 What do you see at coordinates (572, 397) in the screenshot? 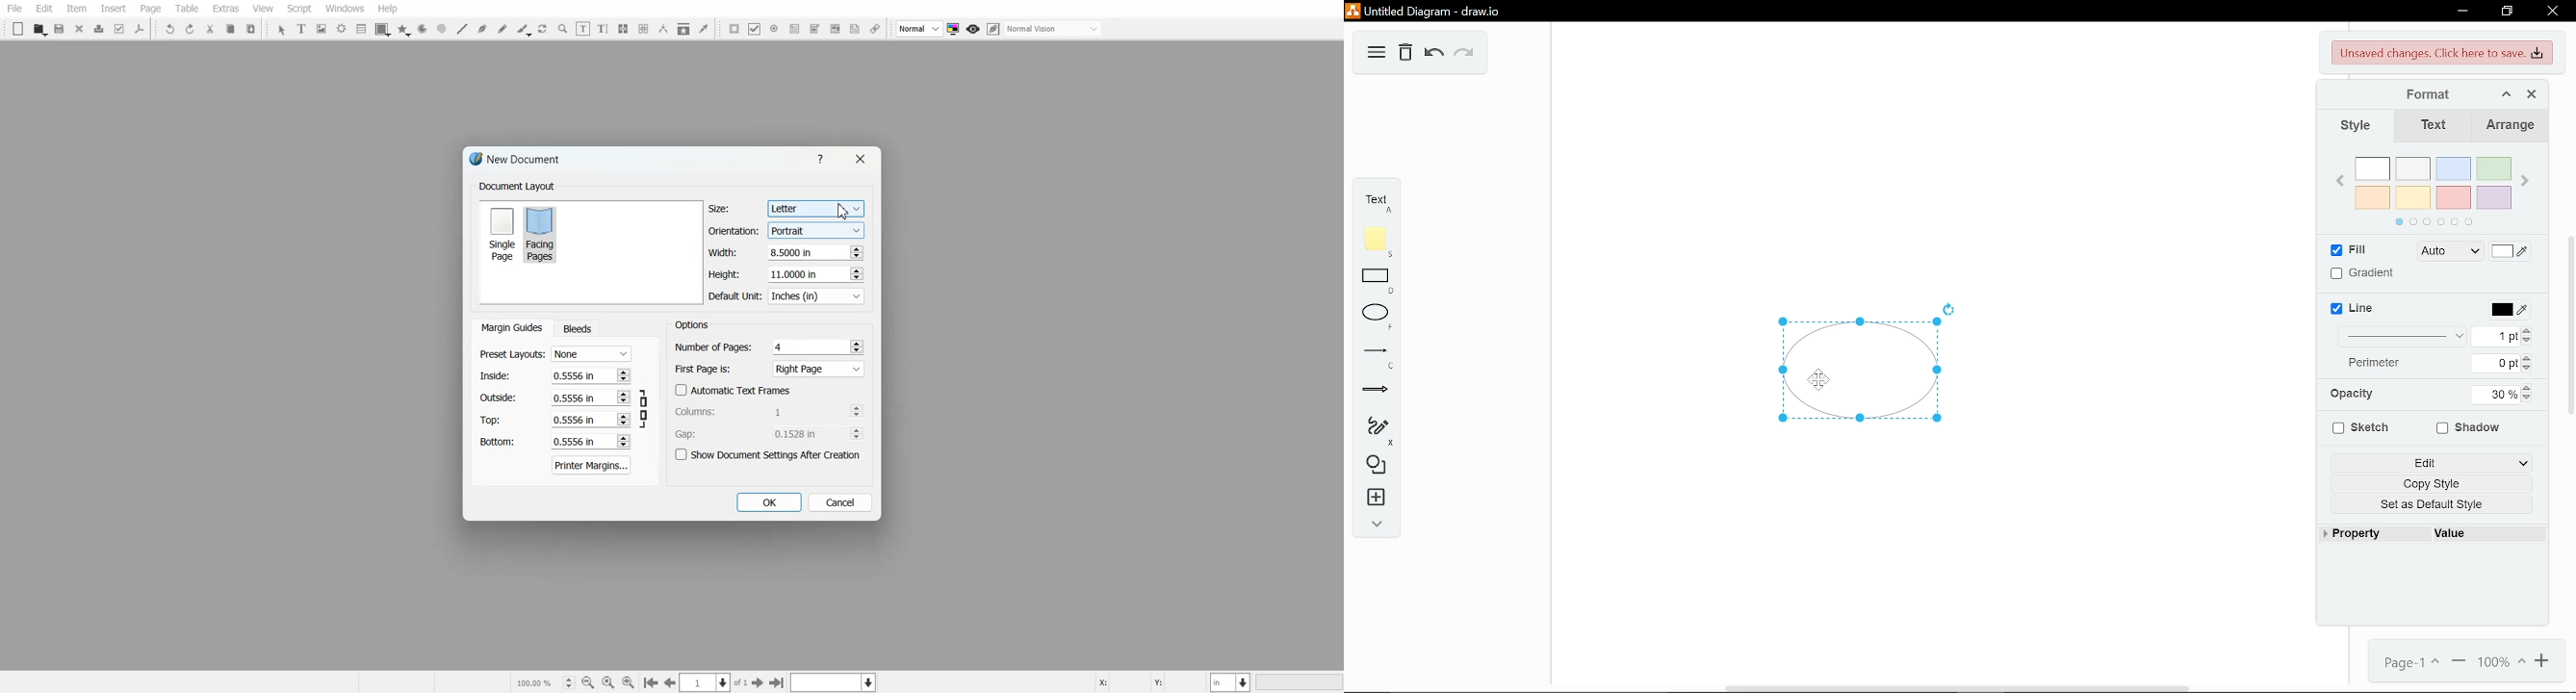
I see `0.5556 in` at bounding box center [572, 397].